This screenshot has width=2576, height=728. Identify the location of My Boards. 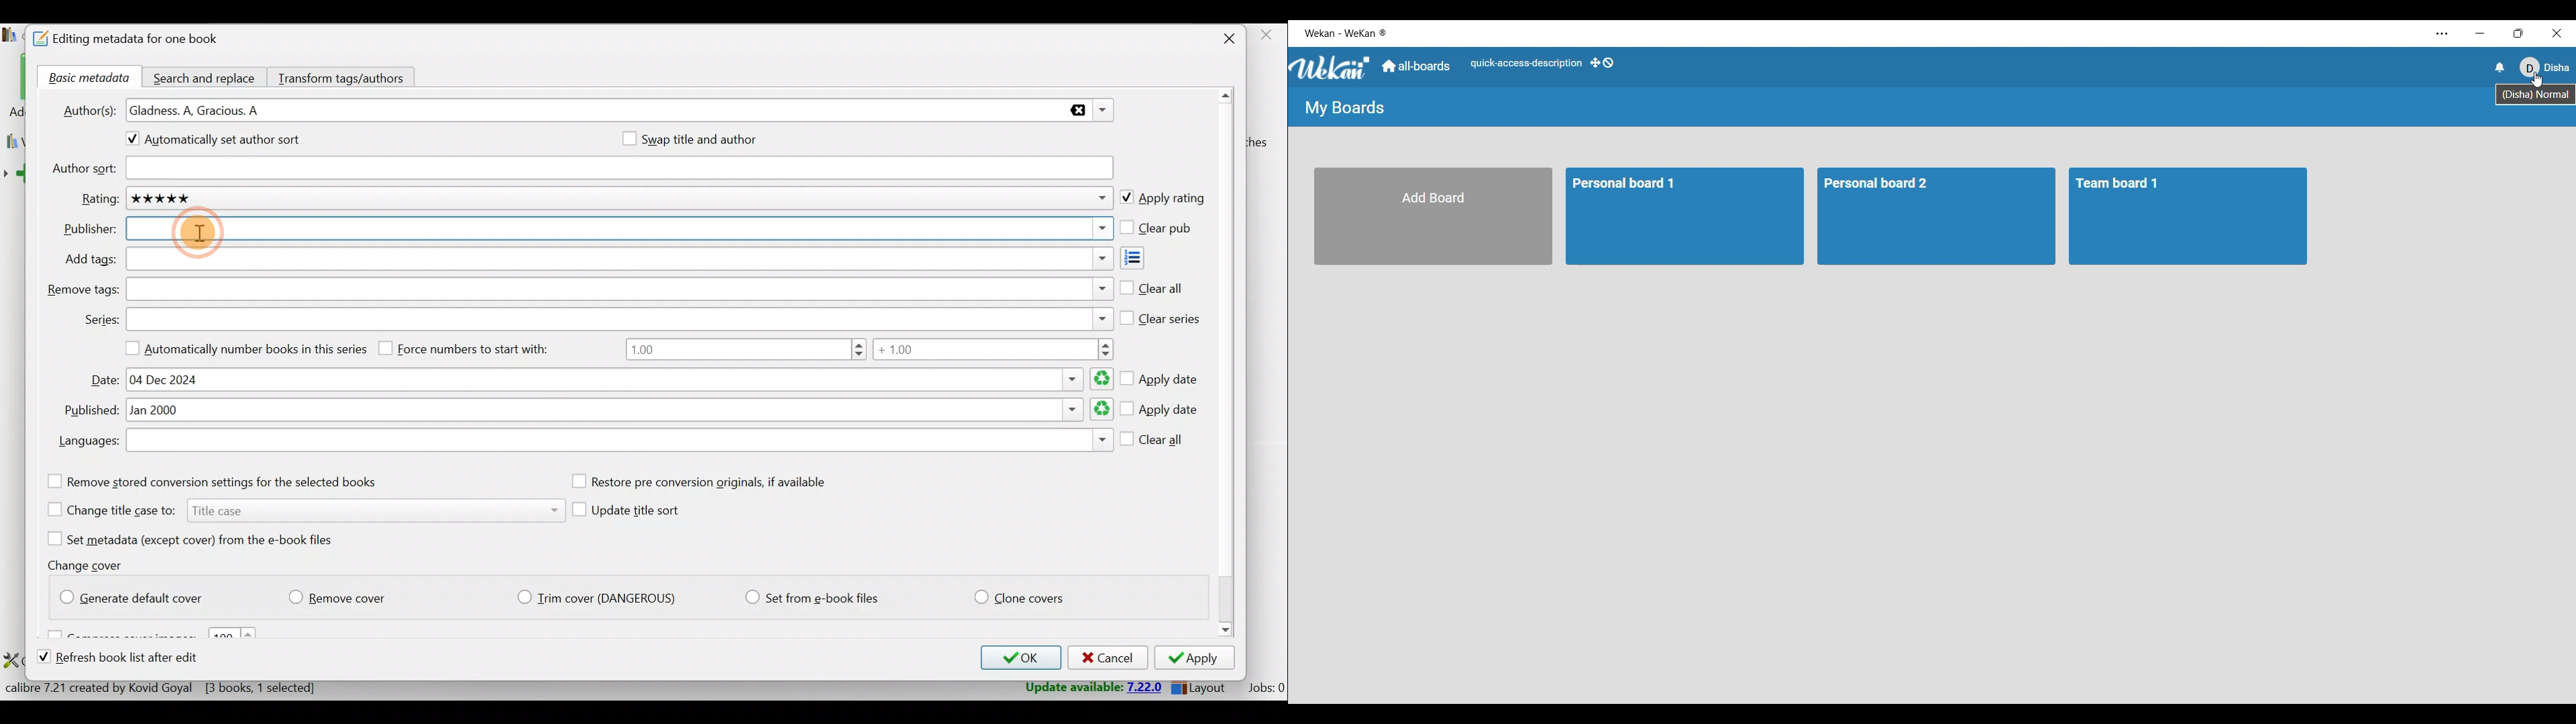
(1344, 108).